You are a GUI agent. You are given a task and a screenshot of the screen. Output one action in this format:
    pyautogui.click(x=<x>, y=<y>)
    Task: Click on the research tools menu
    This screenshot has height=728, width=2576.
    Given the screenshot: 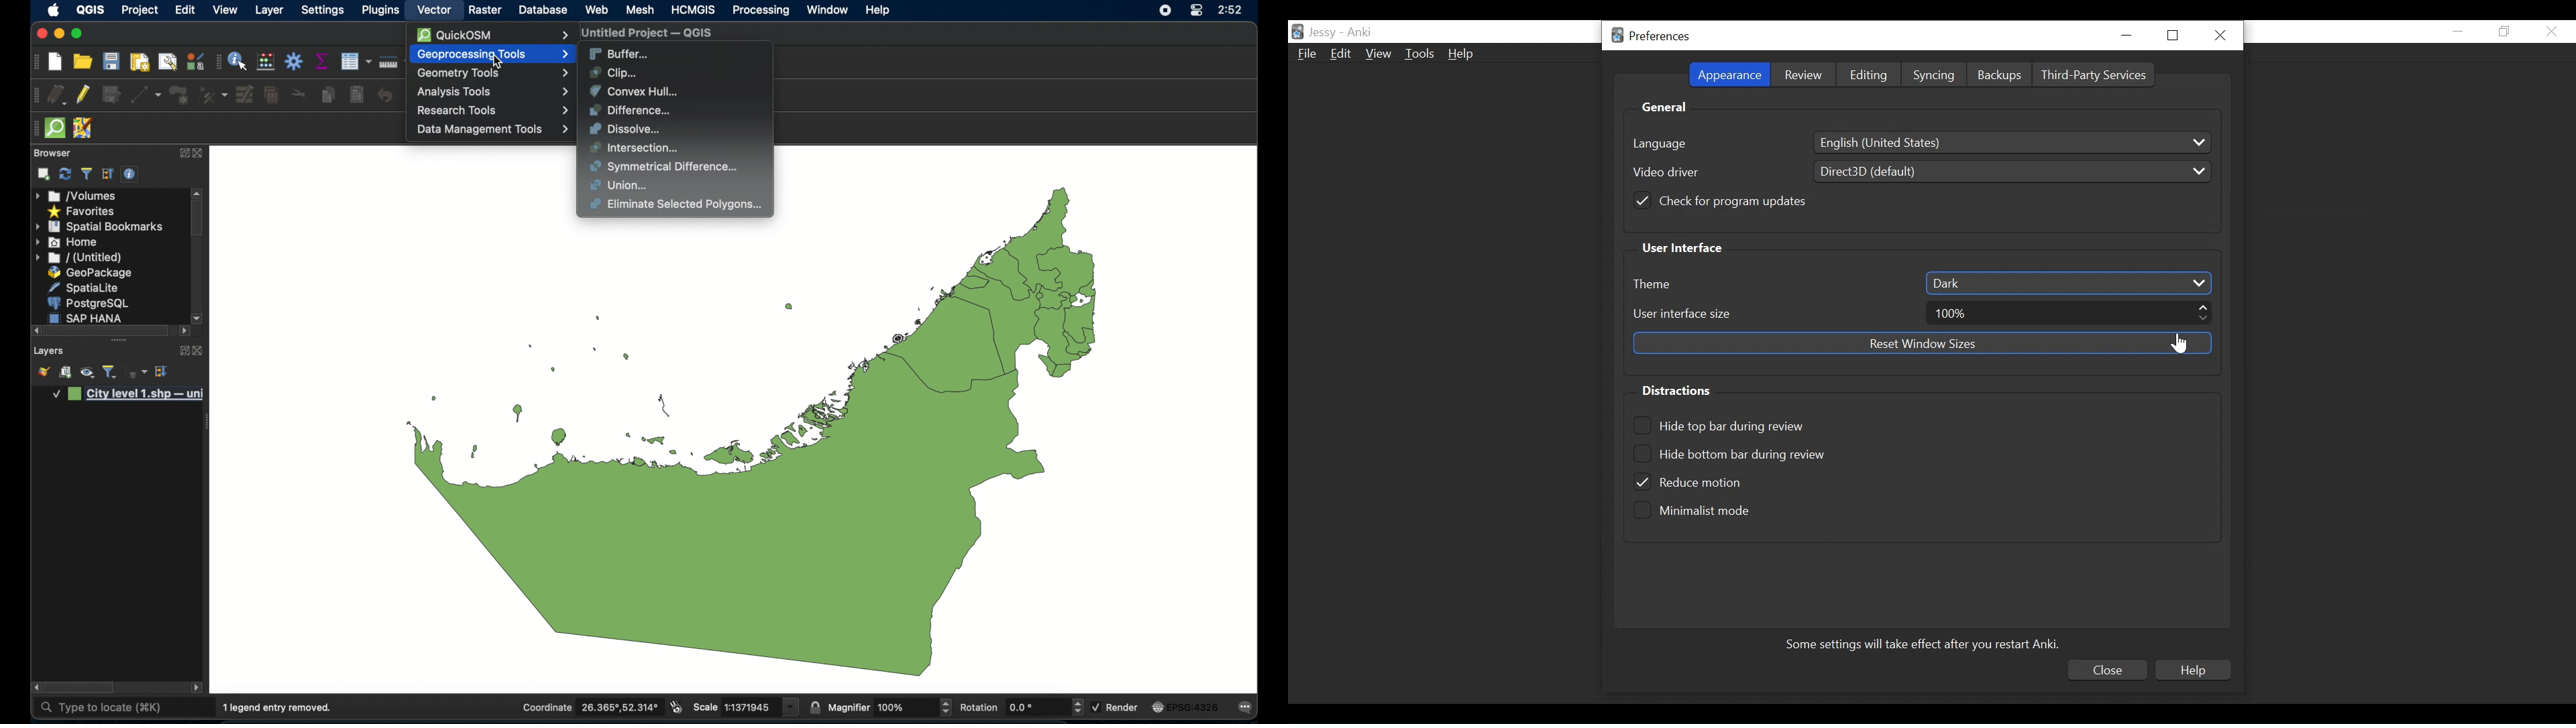 What is the action you would take?
    pyautogui.click(x=493, y=110)
    